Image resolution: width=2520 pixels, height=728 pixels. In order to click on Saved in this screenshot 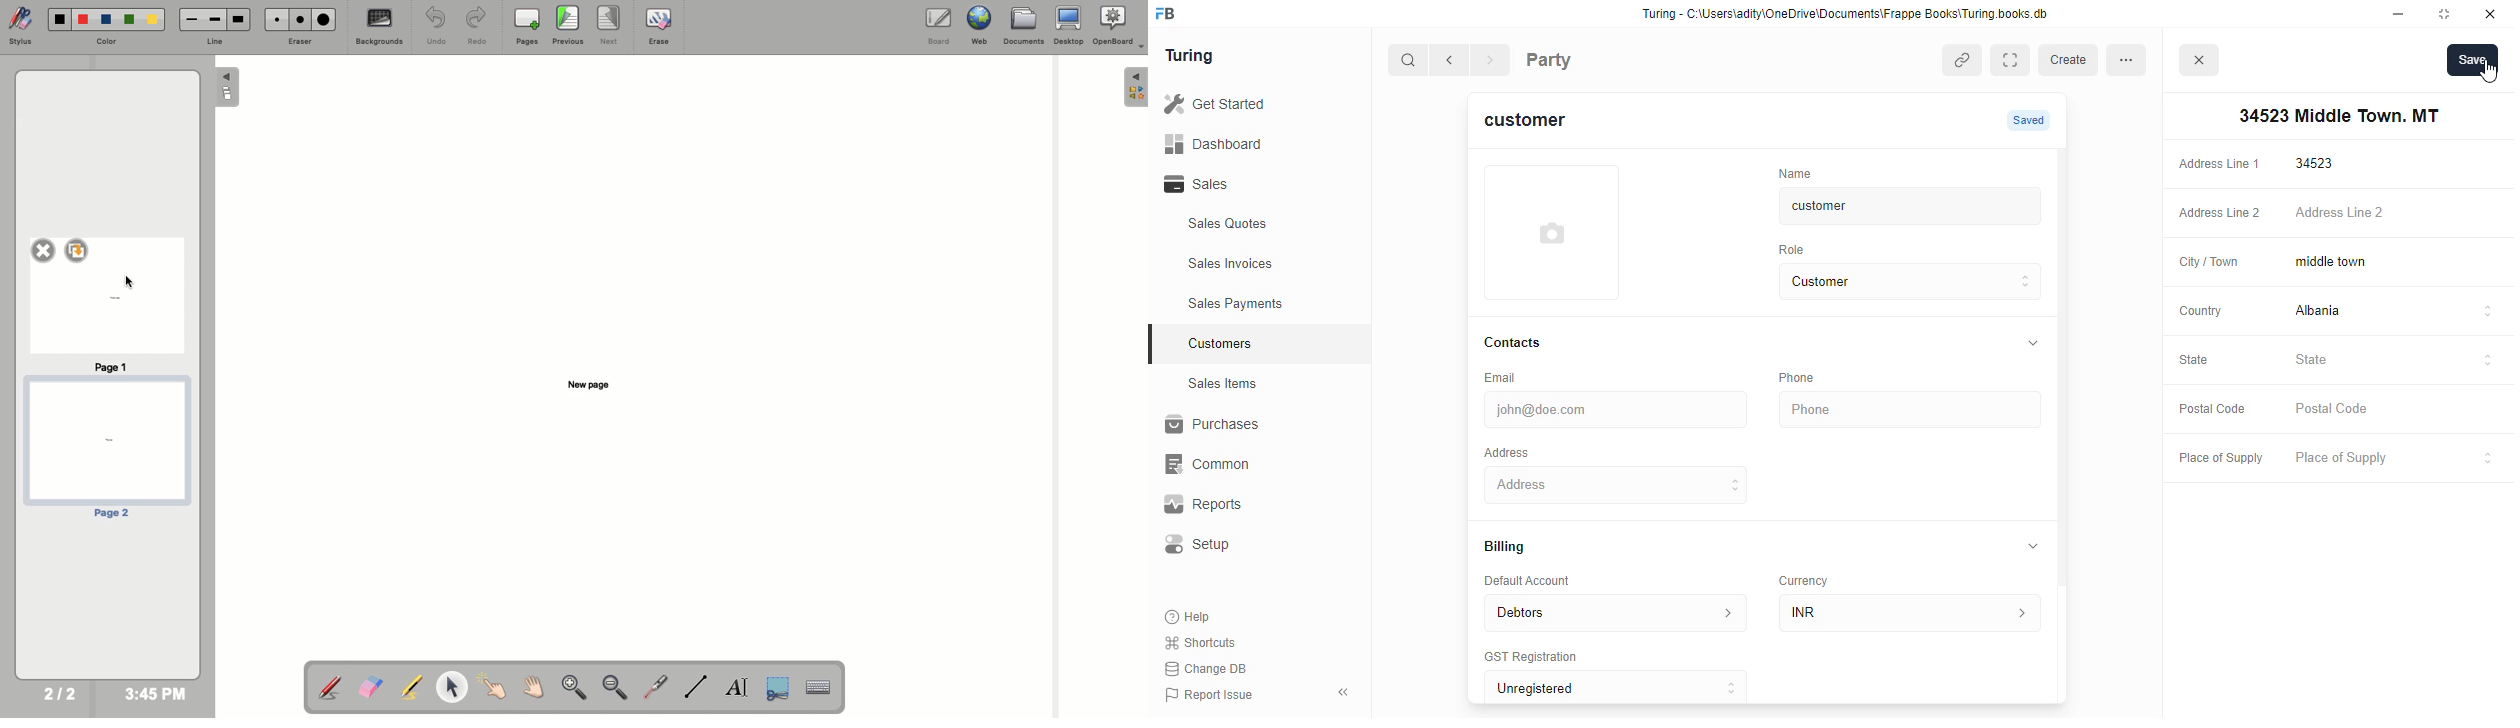, I will do `click(2031, 120)`.